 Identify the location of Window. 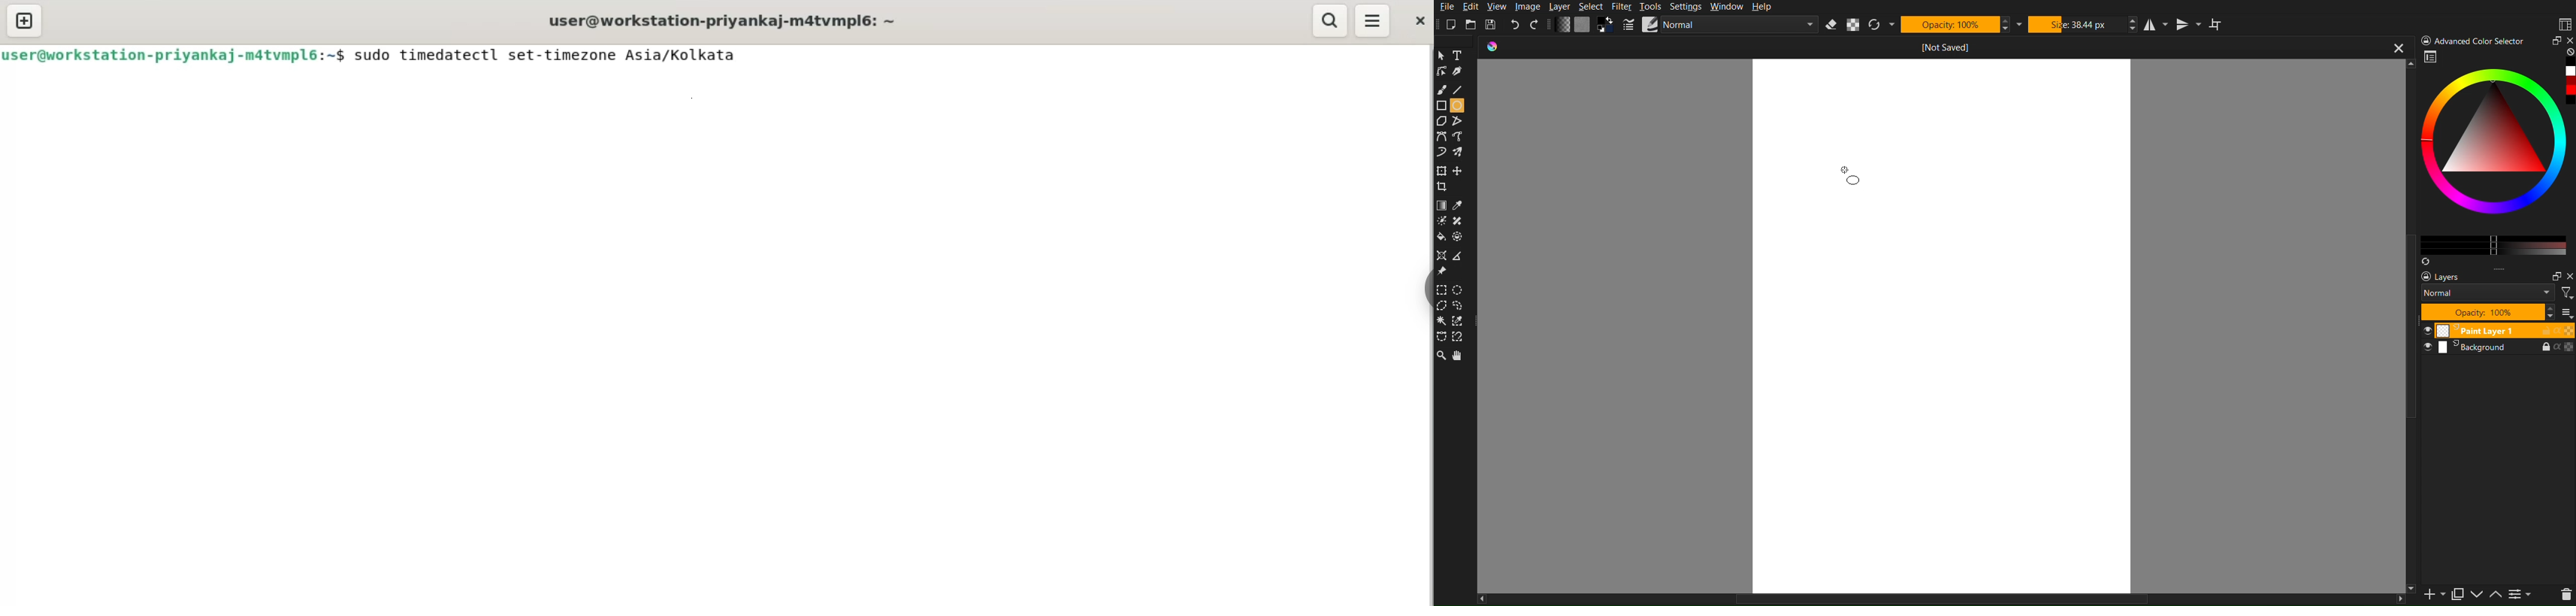
(1727, 5).